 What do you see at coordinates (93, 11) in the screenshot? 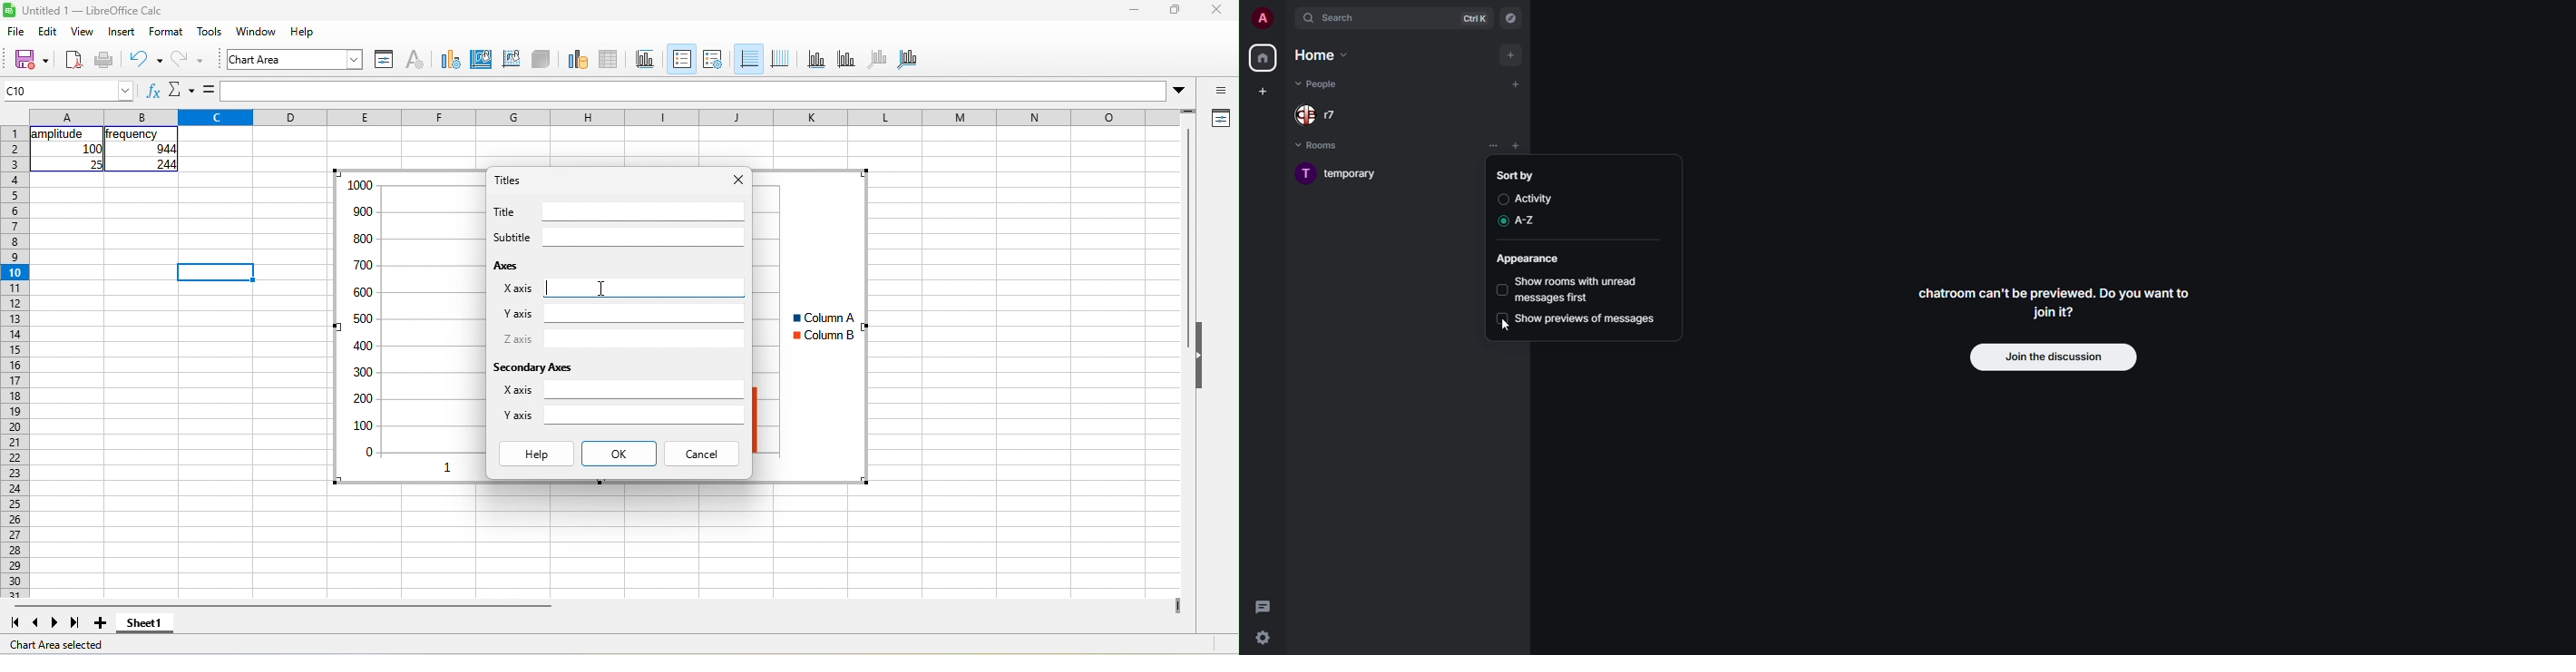
I see `Untitled 1 — LibreOffice Calc` at bounding box center [93, 11].